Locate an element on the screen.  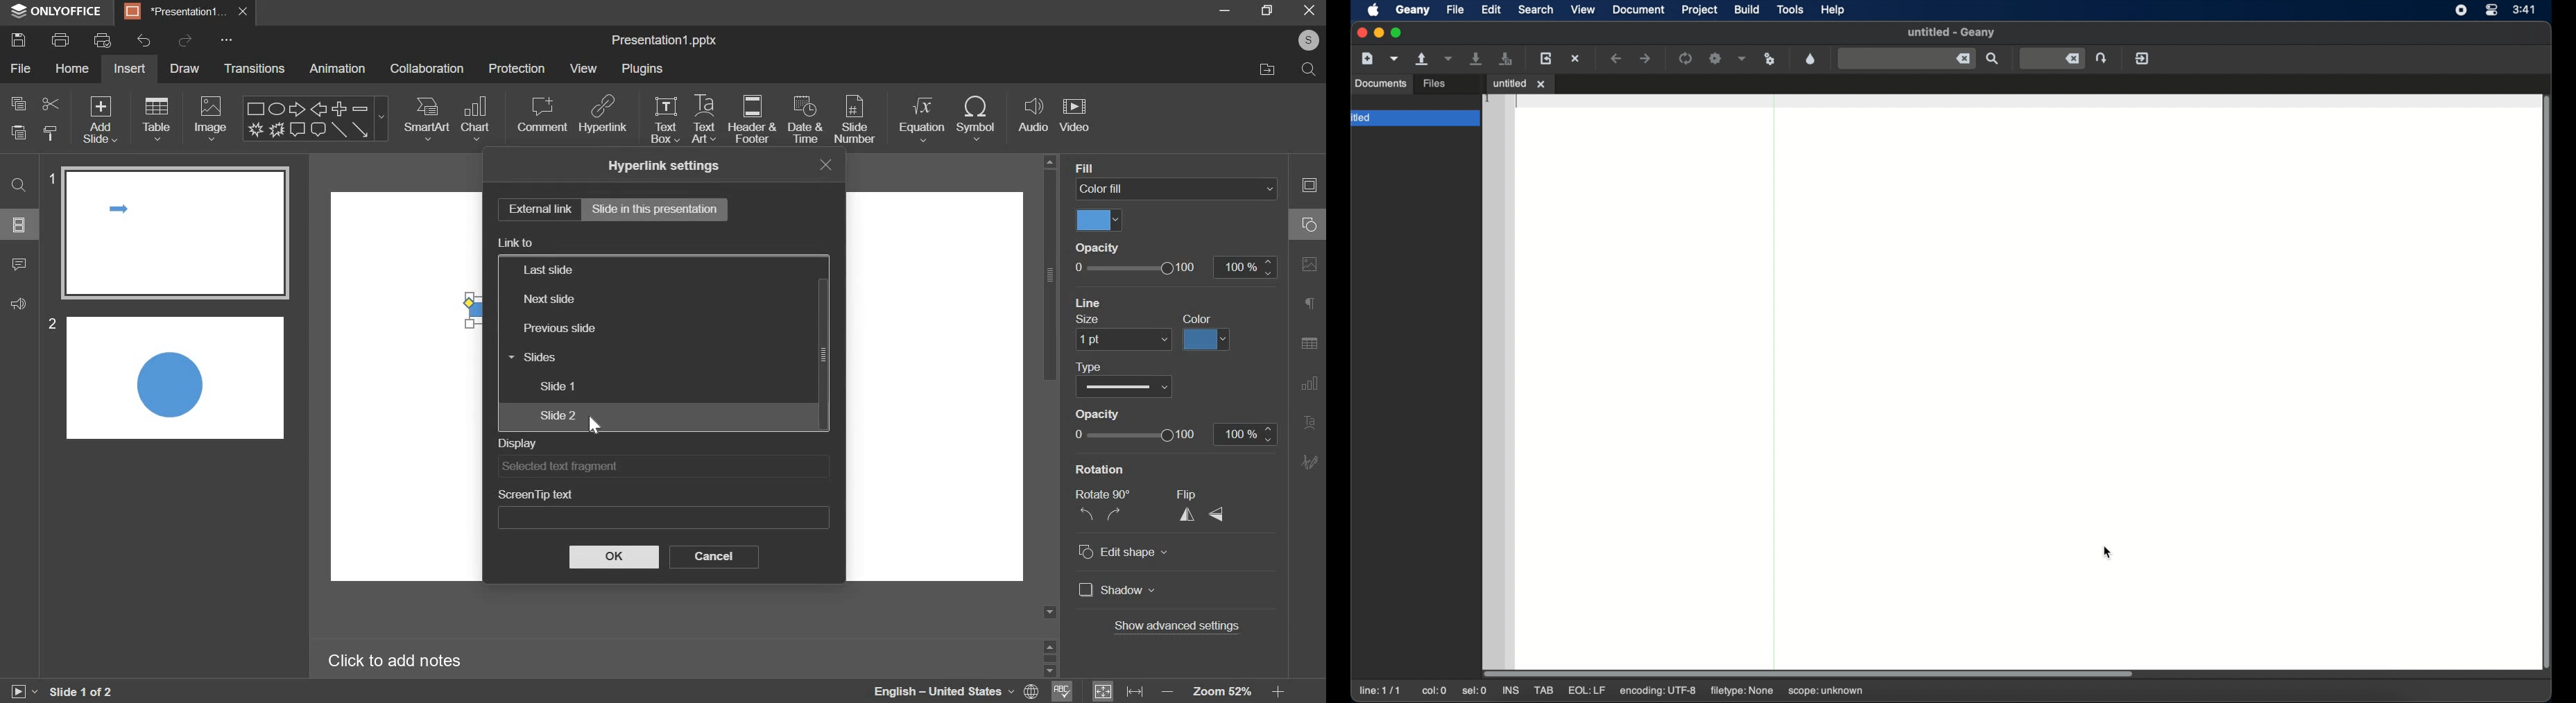
copy style is located at coordinates (51, 132).